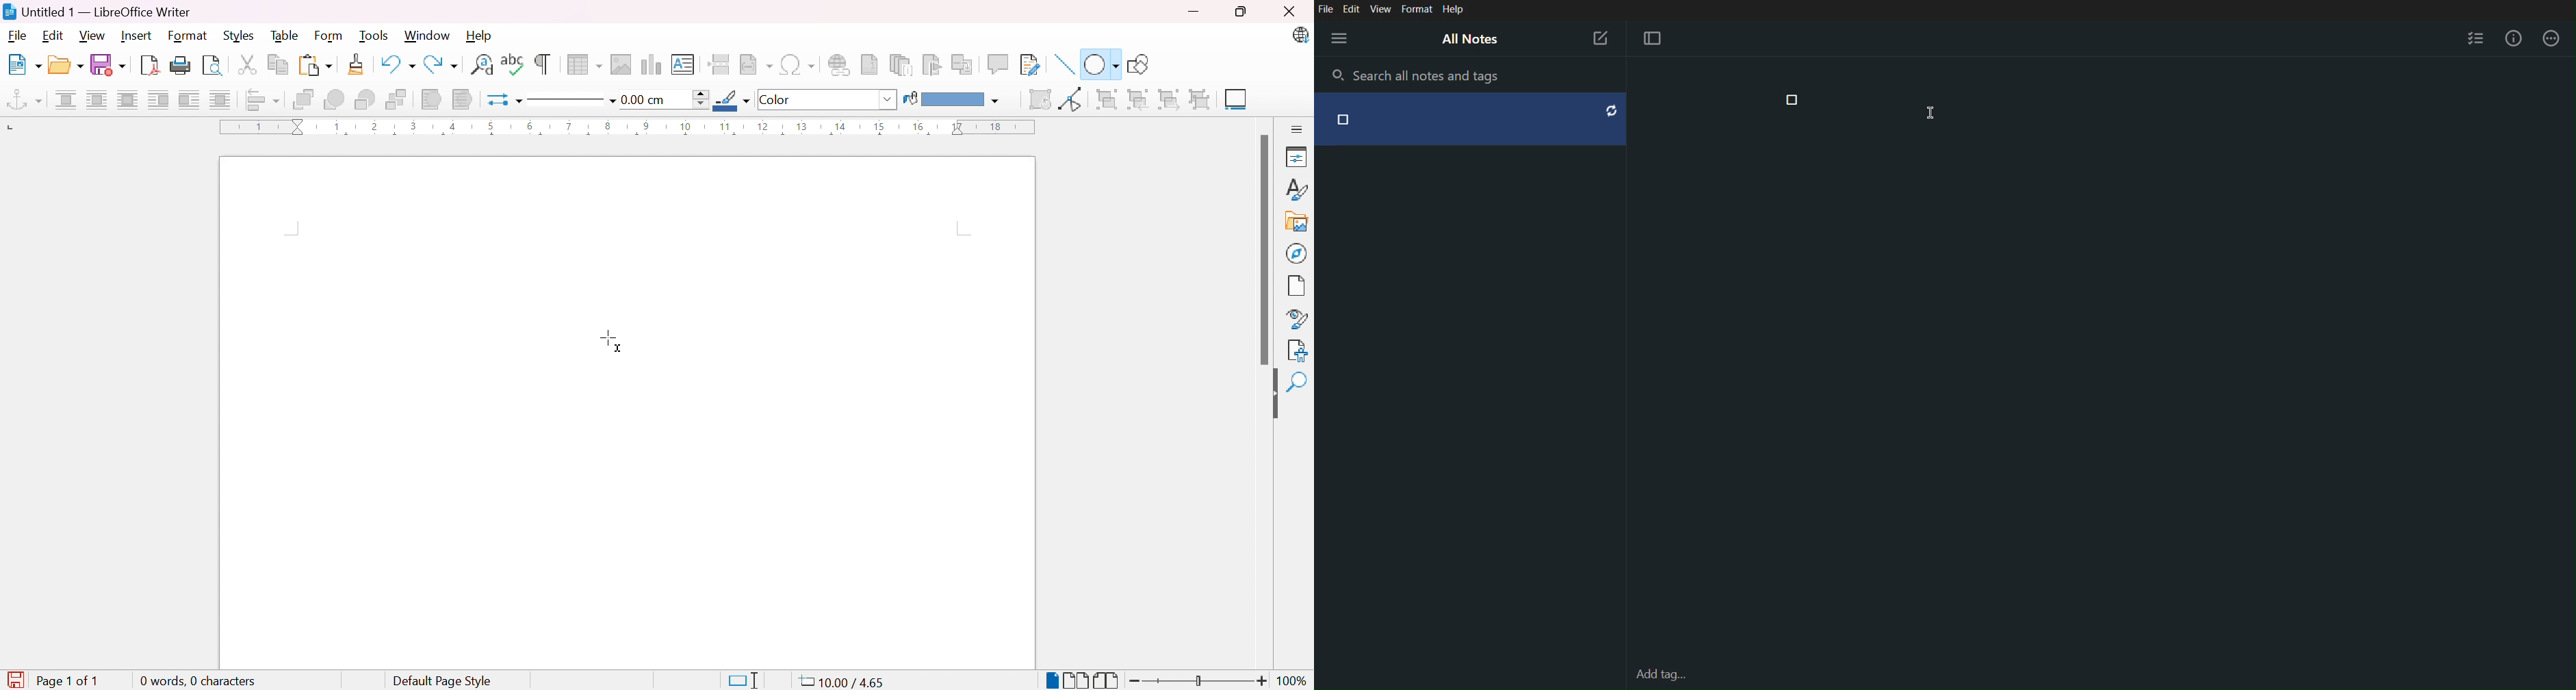 The width and height of the screenshot is (2576, 700). Describe the element at coordinates (441, 64) in the screenshot. I see `Redo` at that location.